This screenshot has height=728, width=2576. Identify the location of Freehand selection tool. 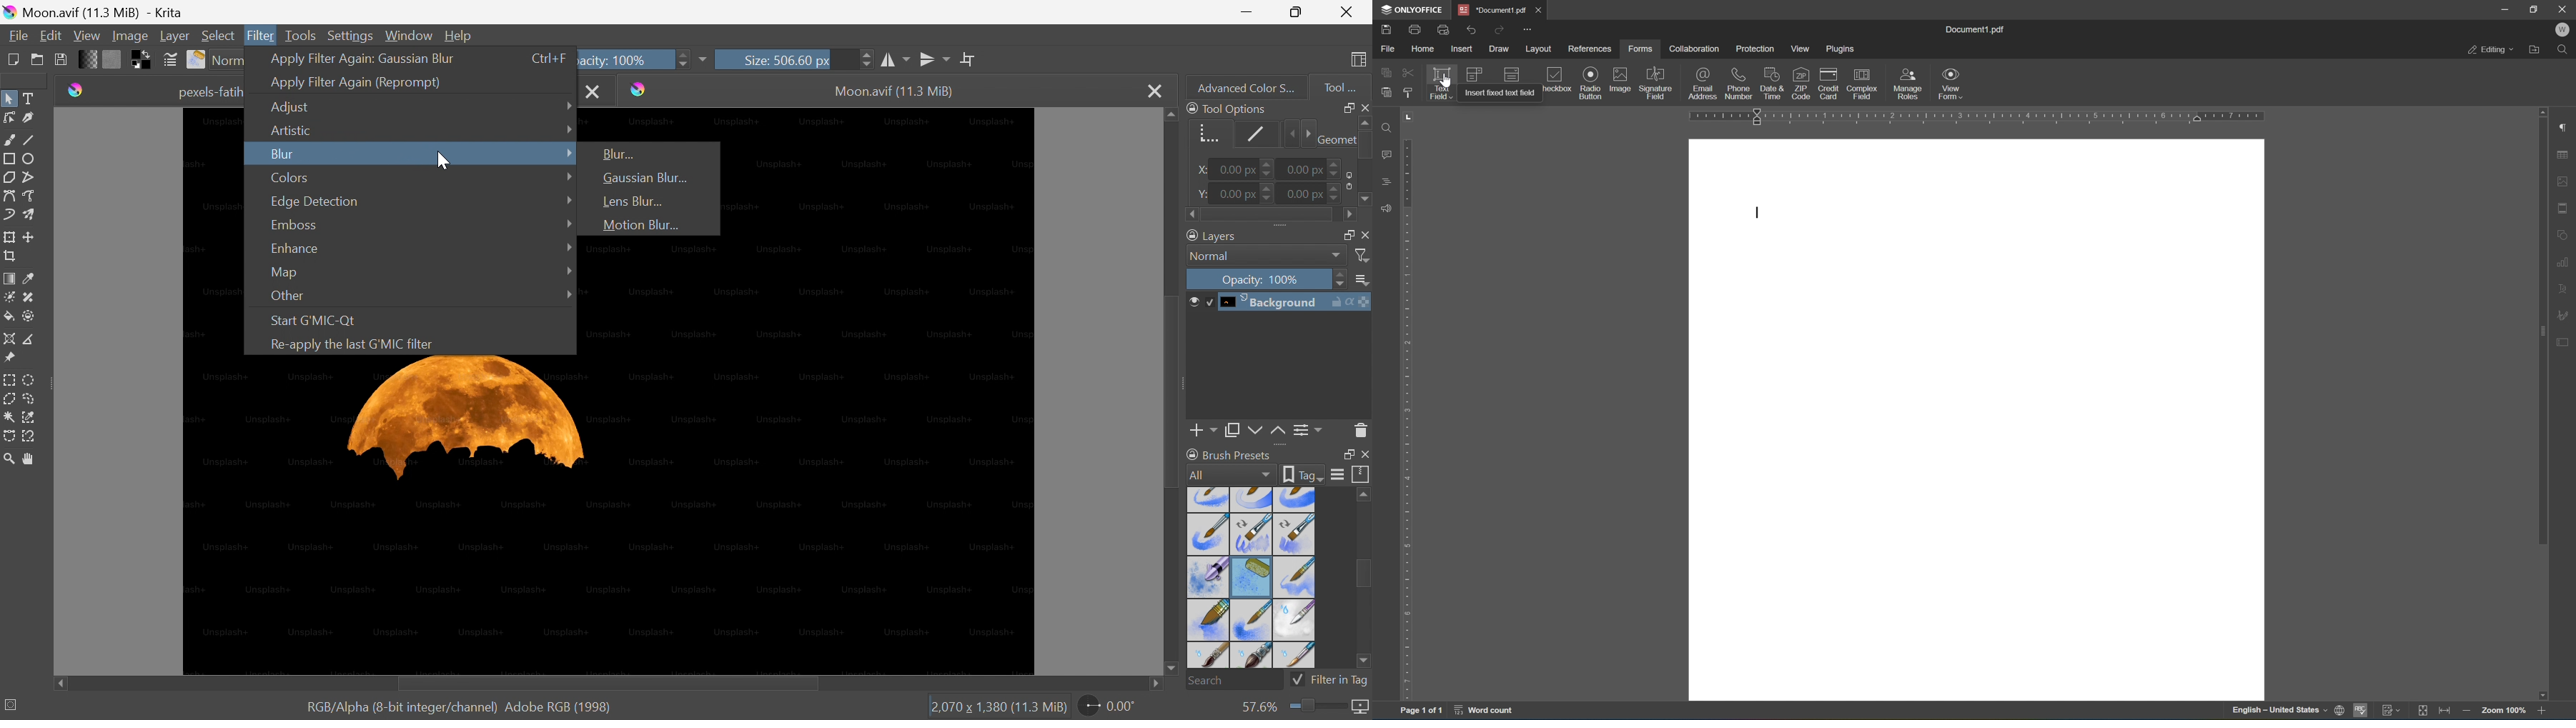
(32, 398).